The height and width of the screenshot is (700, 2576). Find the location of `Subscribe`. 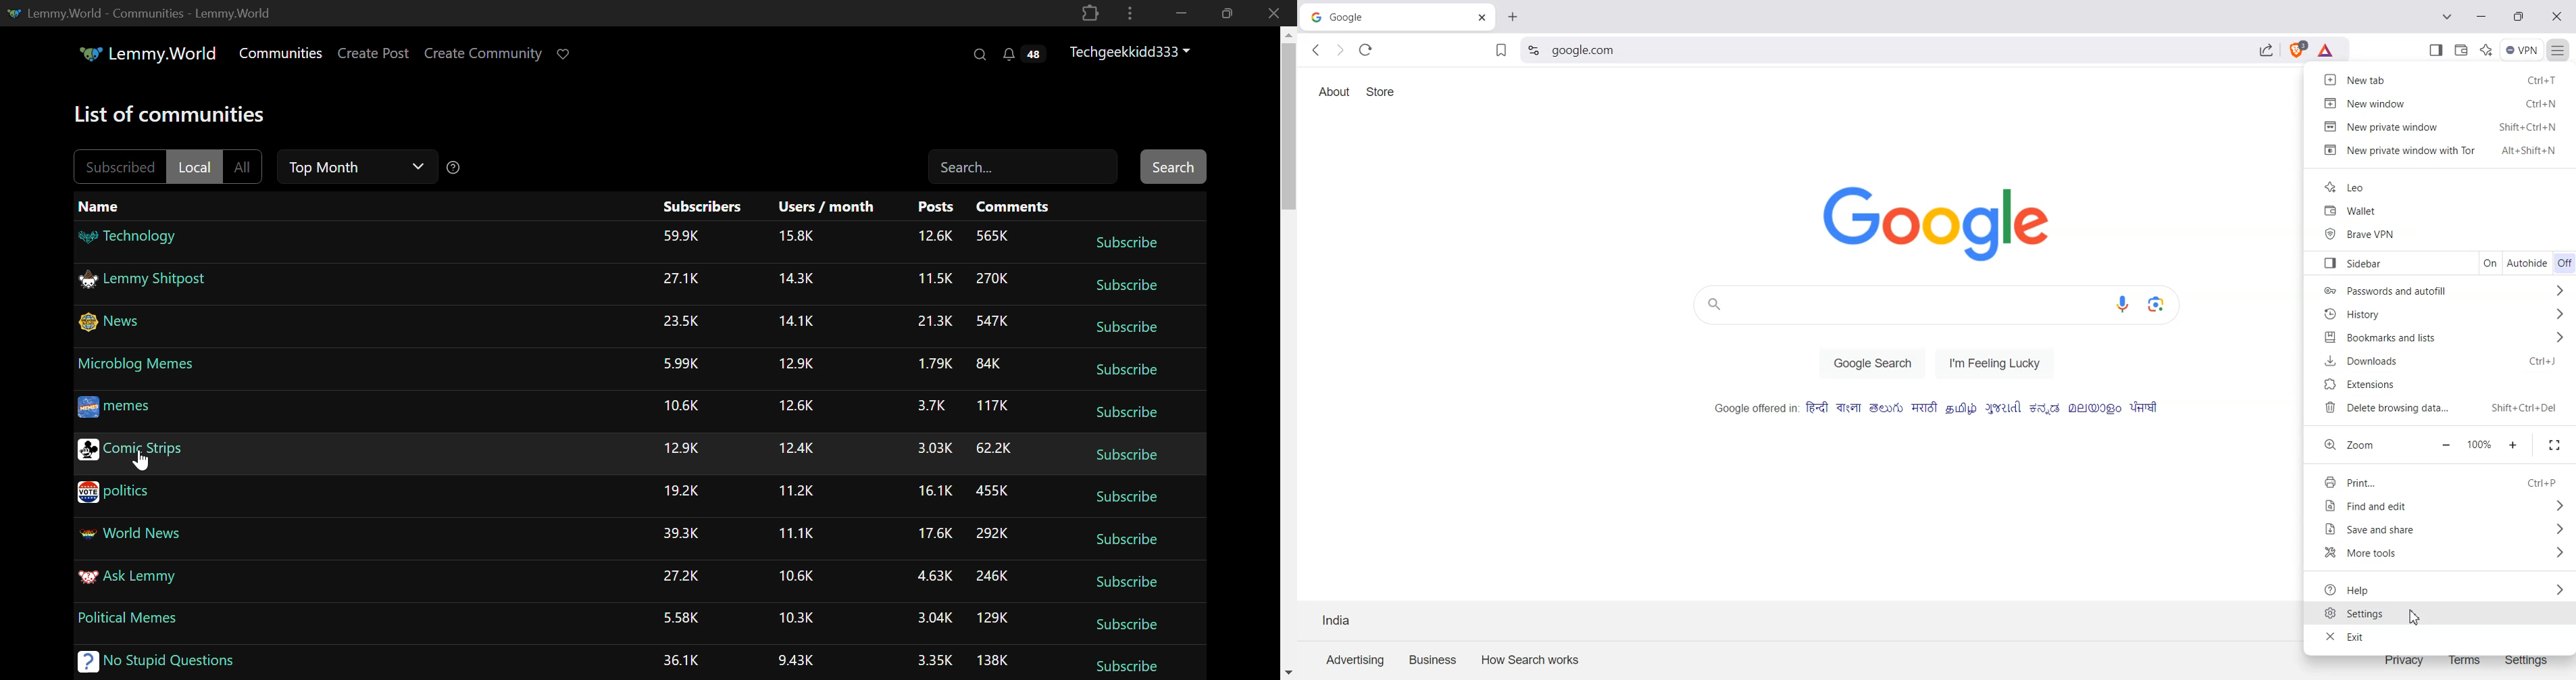

Subscribe is located at coordinates (1128, 329).